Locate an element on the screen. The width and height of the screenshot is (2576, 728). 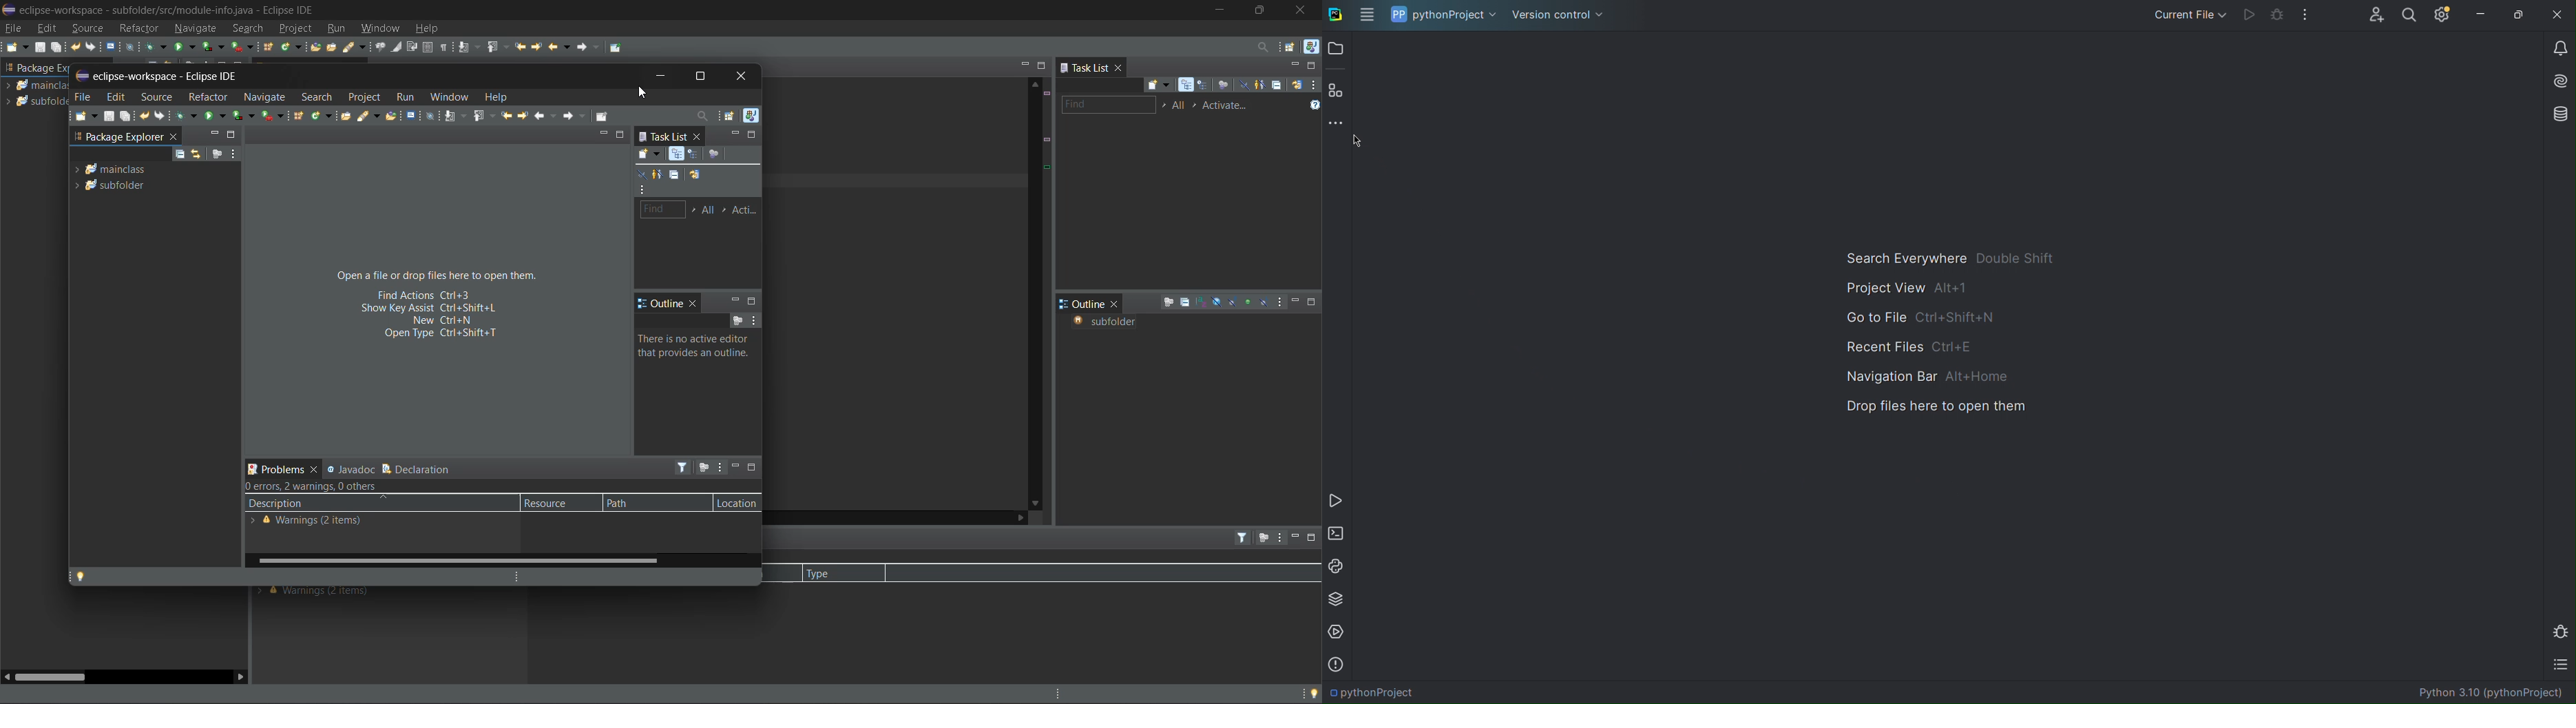
focus on workweek is located at coordinates (1226, 86).